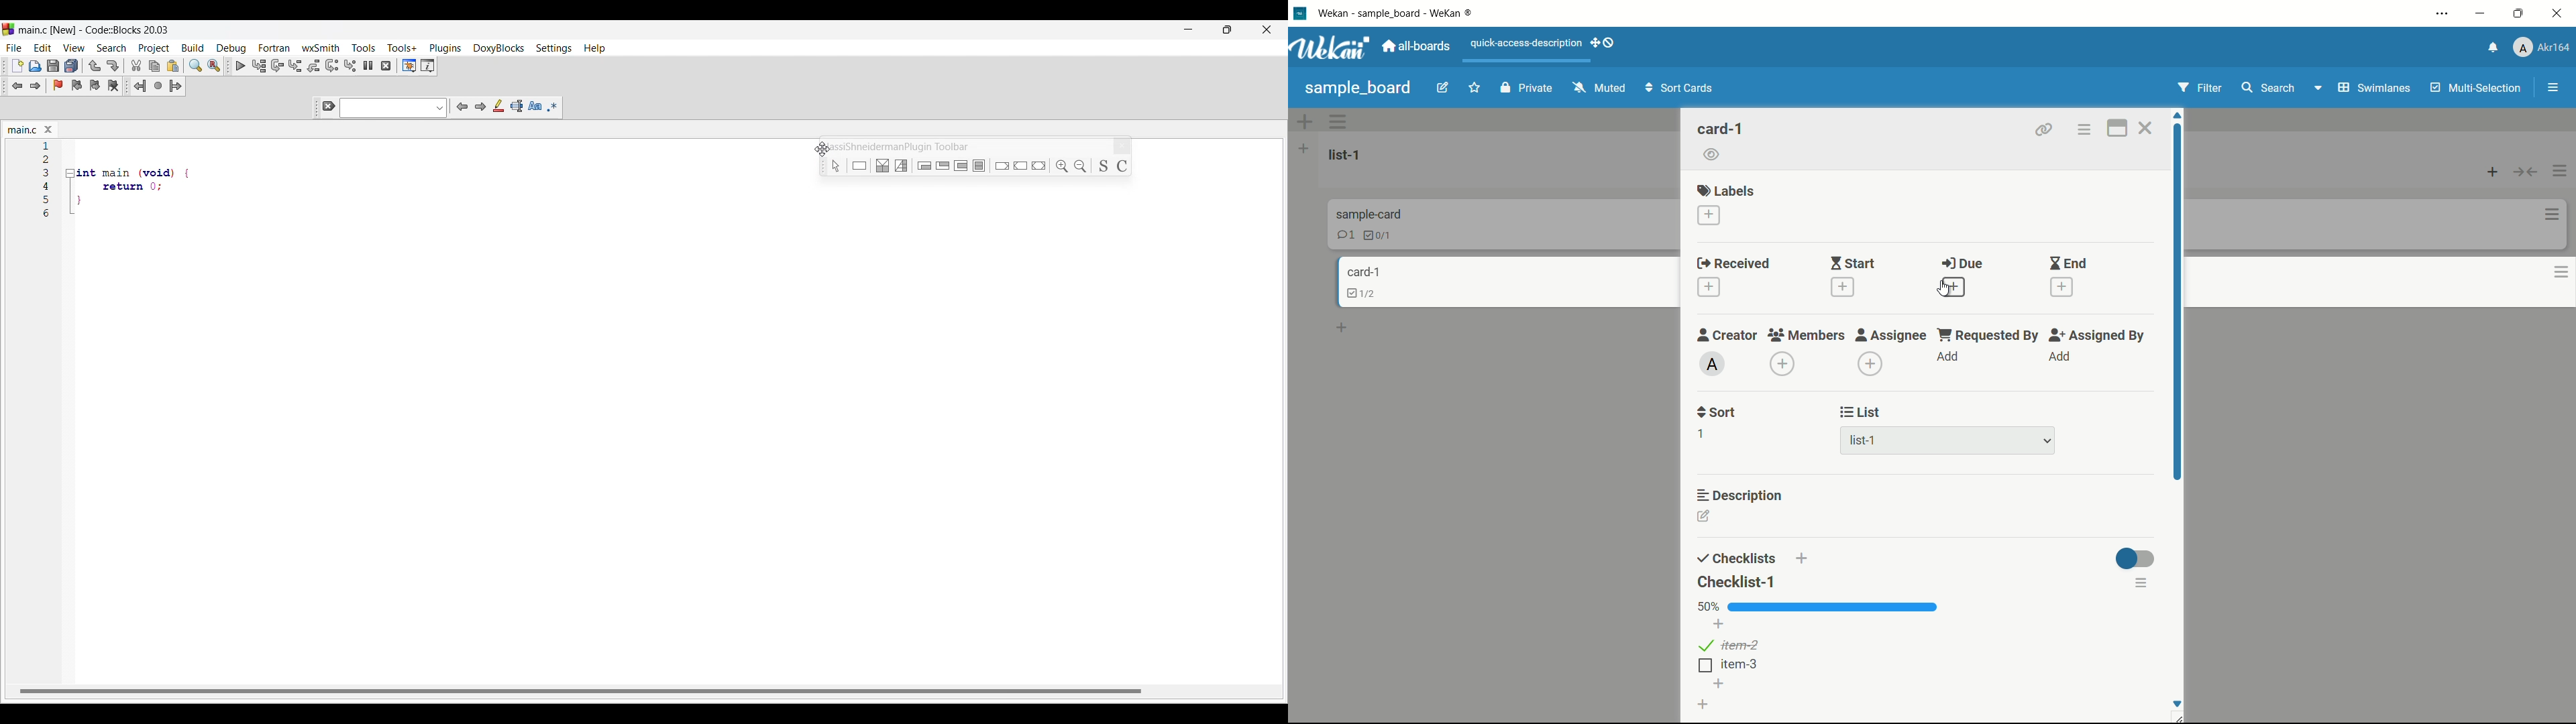 This screenshot has height=728, width=2576. What do you see at coordinates (2060, 357) in the screenshot?
I see `add` at bounding box center [2060, 357].